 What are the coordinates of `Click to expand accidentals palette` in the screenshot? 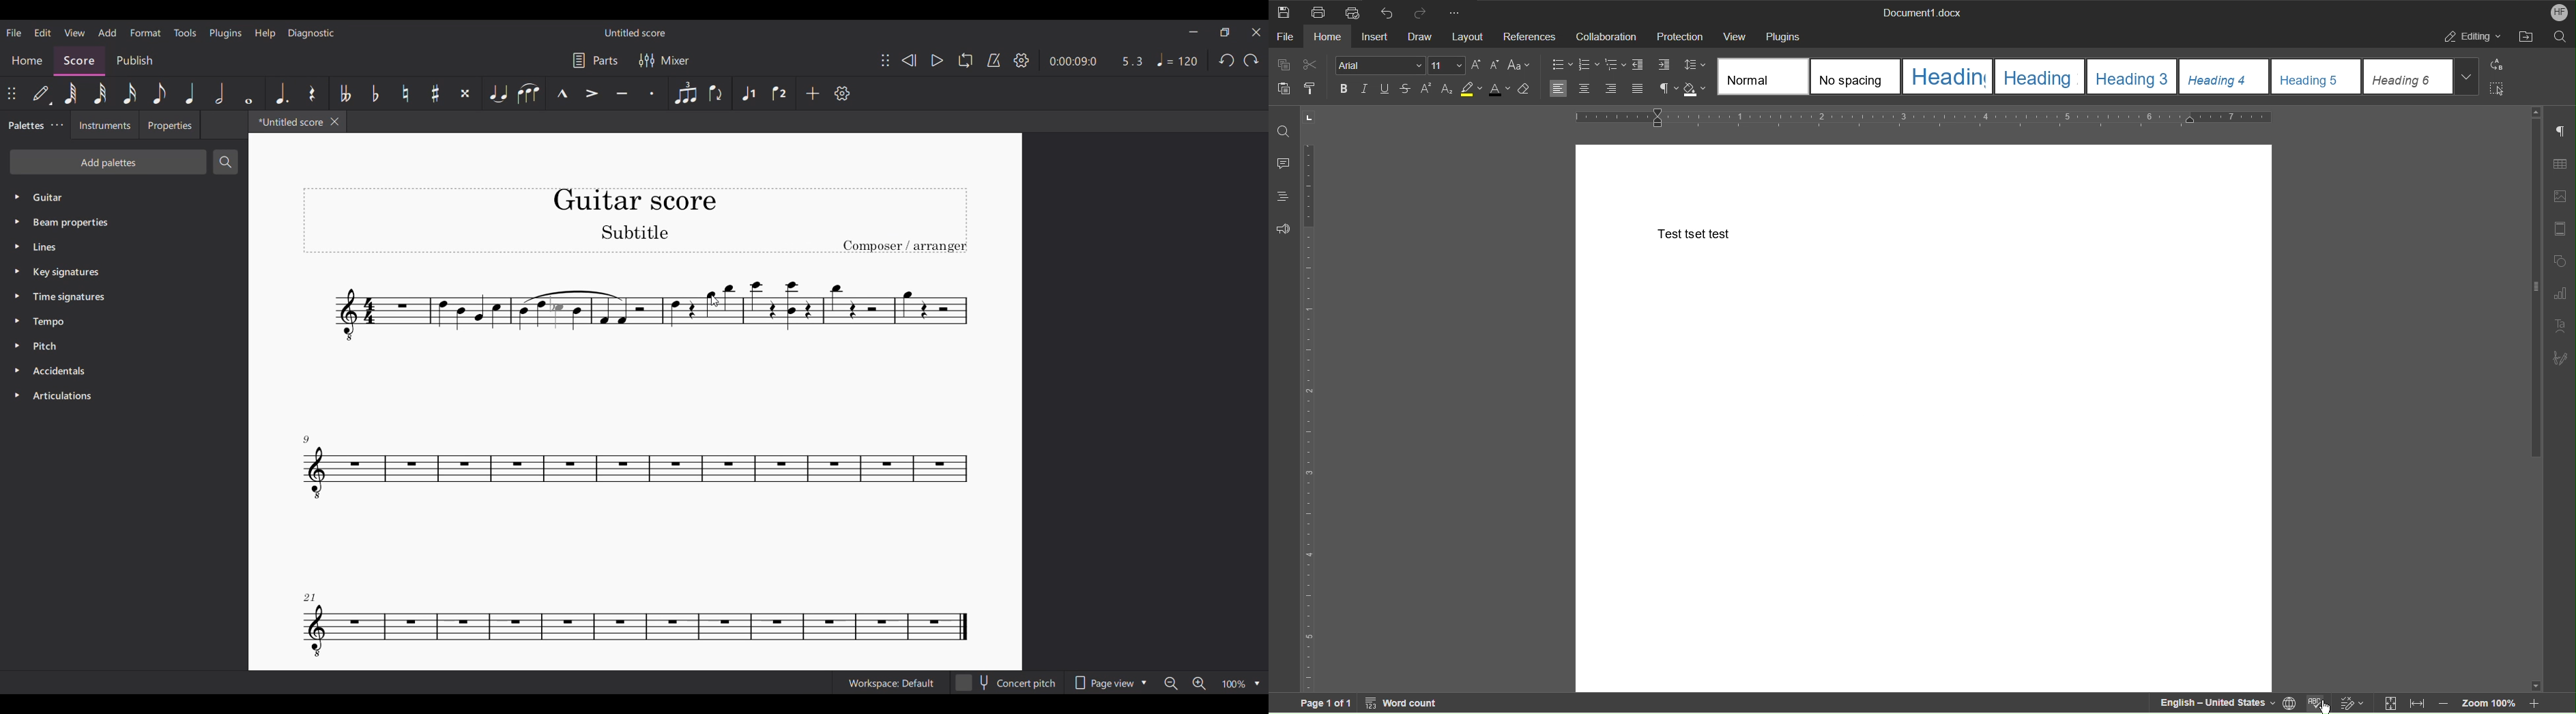 It's located at (17, 370).